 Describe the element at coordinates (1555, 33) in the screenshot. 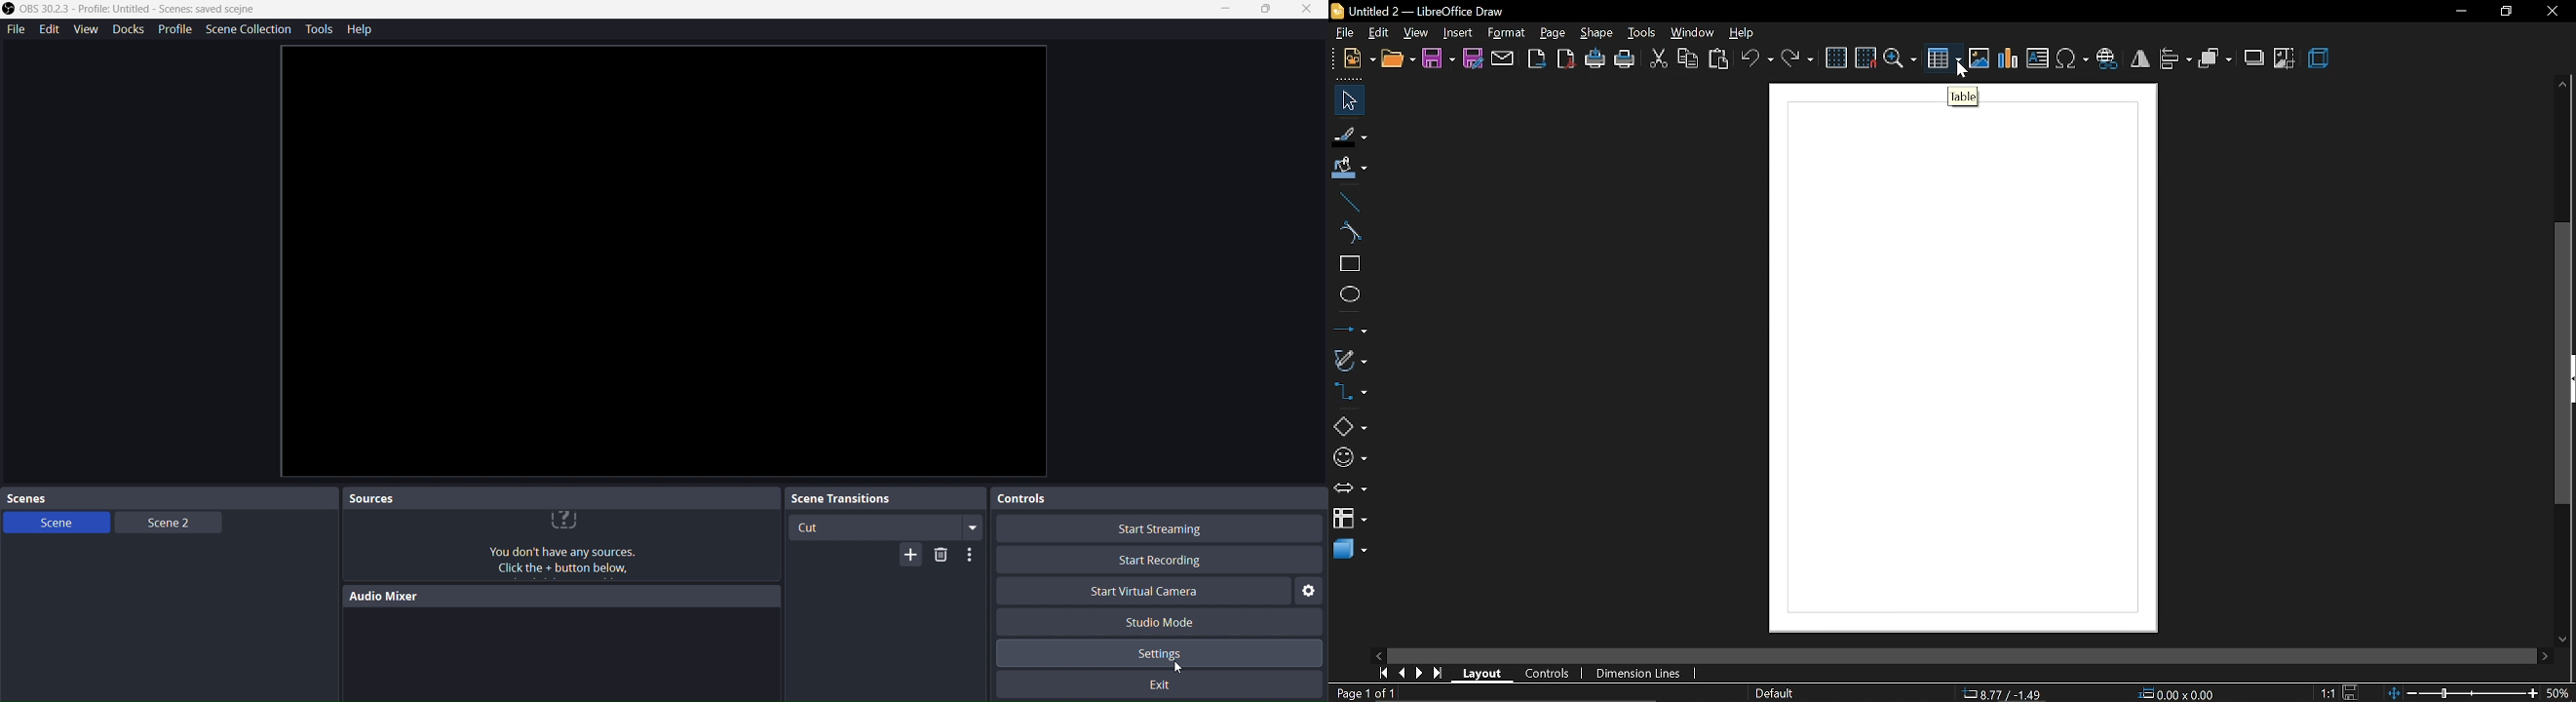

I see `page` at that location.